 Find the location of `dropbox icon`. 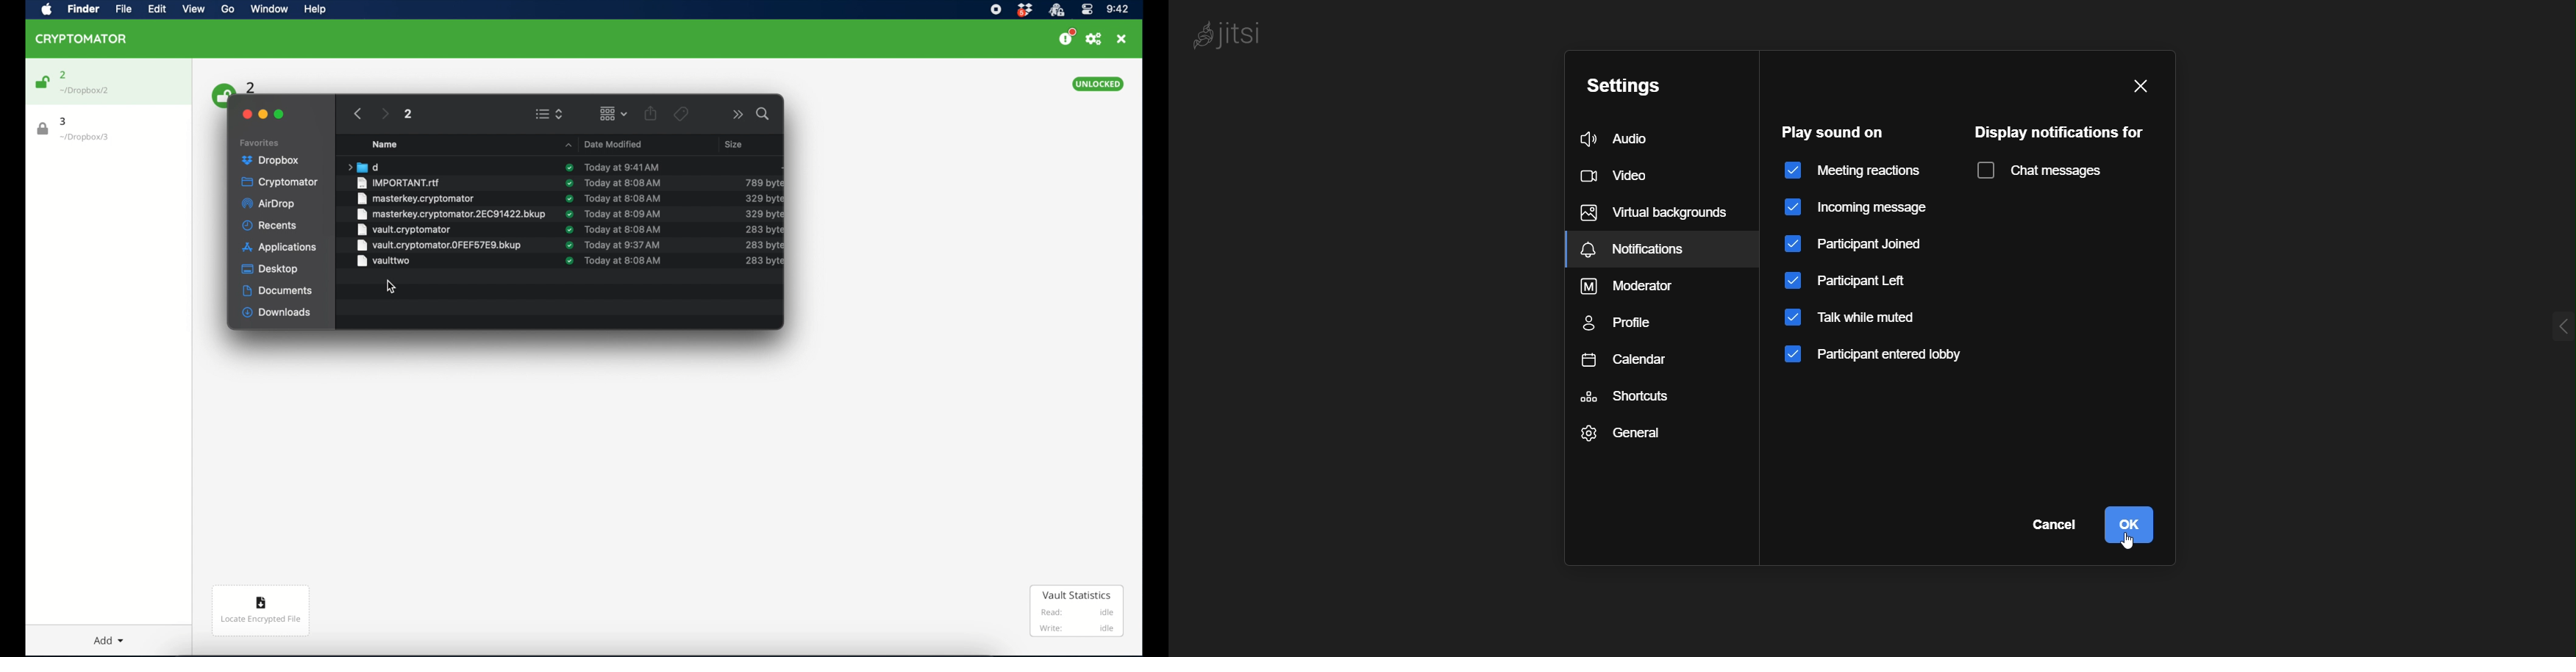

dropbox icon is located at coordinates (1024, 10).